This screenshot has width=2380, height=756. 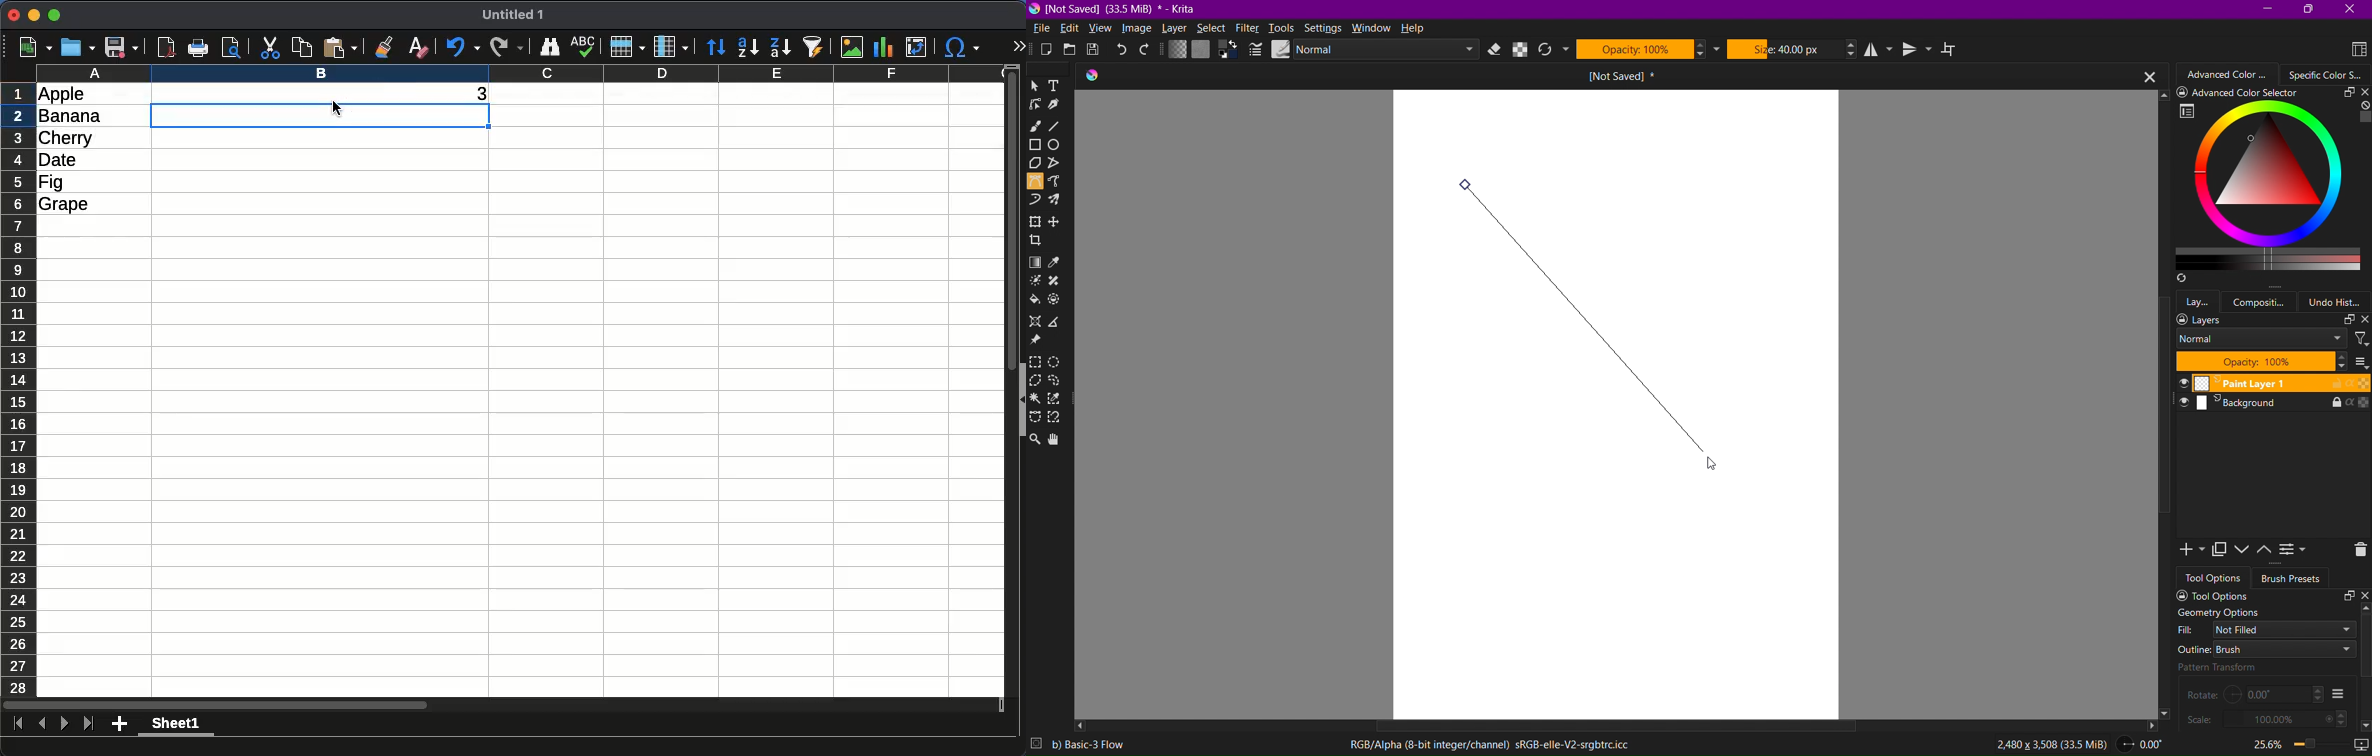 I want to click on canvas, so click(x=1614, y=404).